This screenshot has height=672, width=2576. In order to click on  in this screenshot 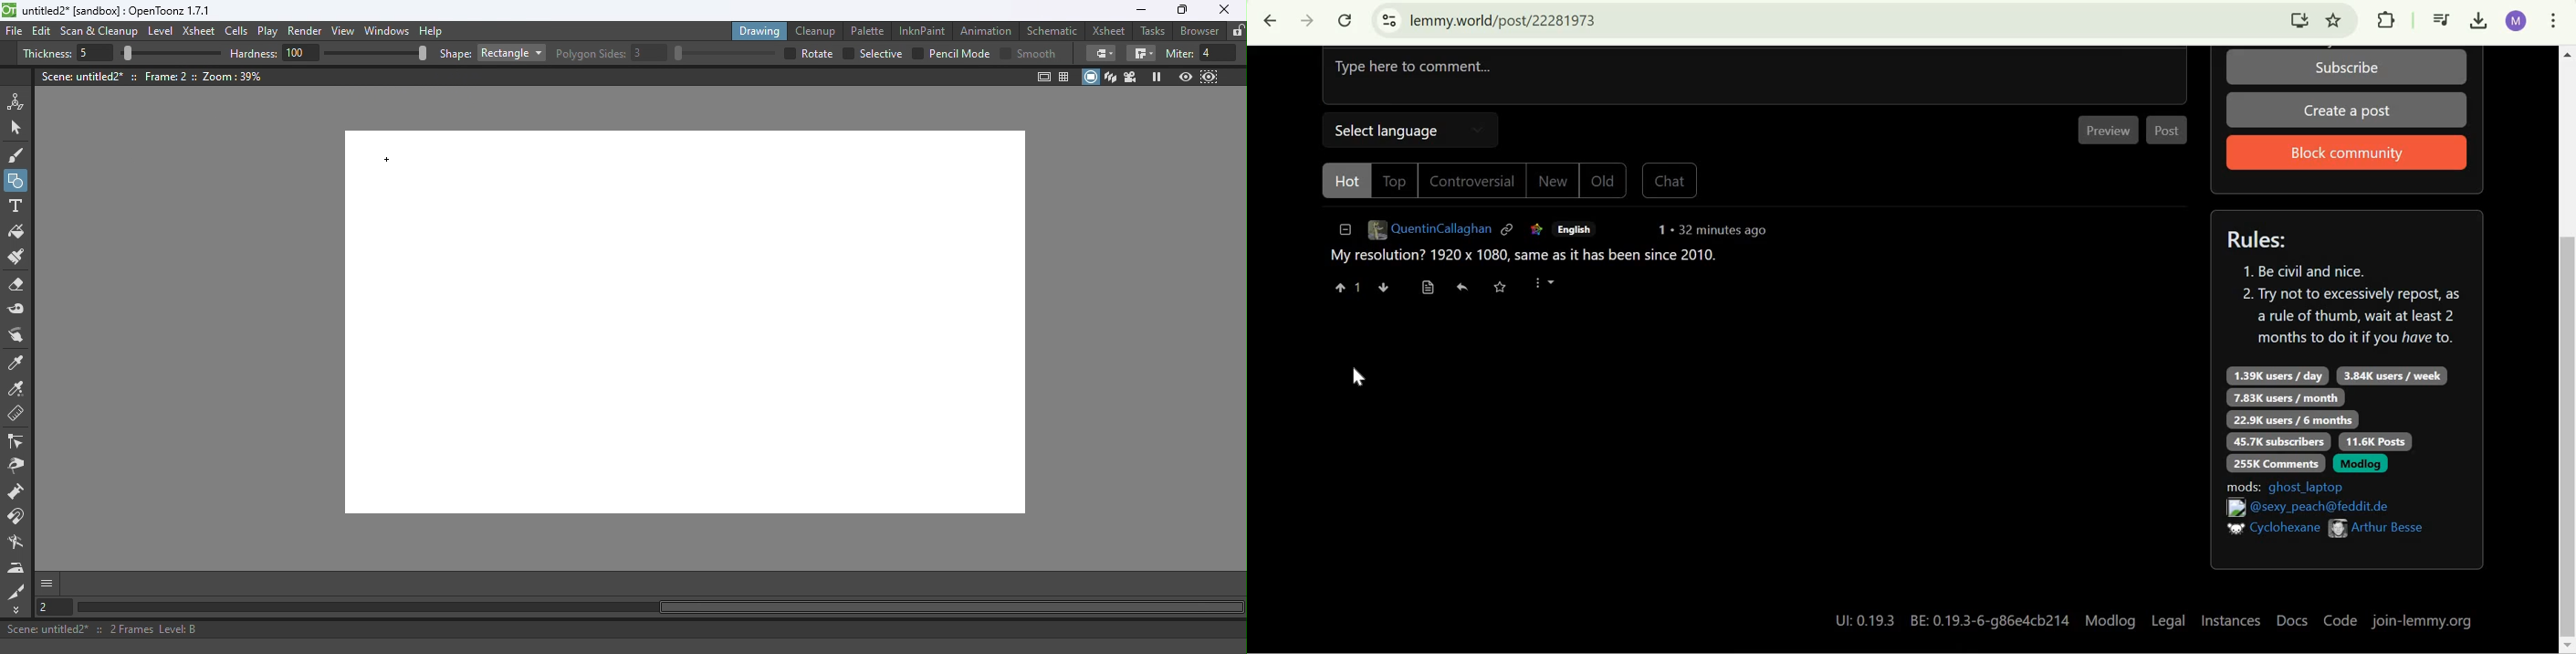, I will do `click(2230, 528)`.